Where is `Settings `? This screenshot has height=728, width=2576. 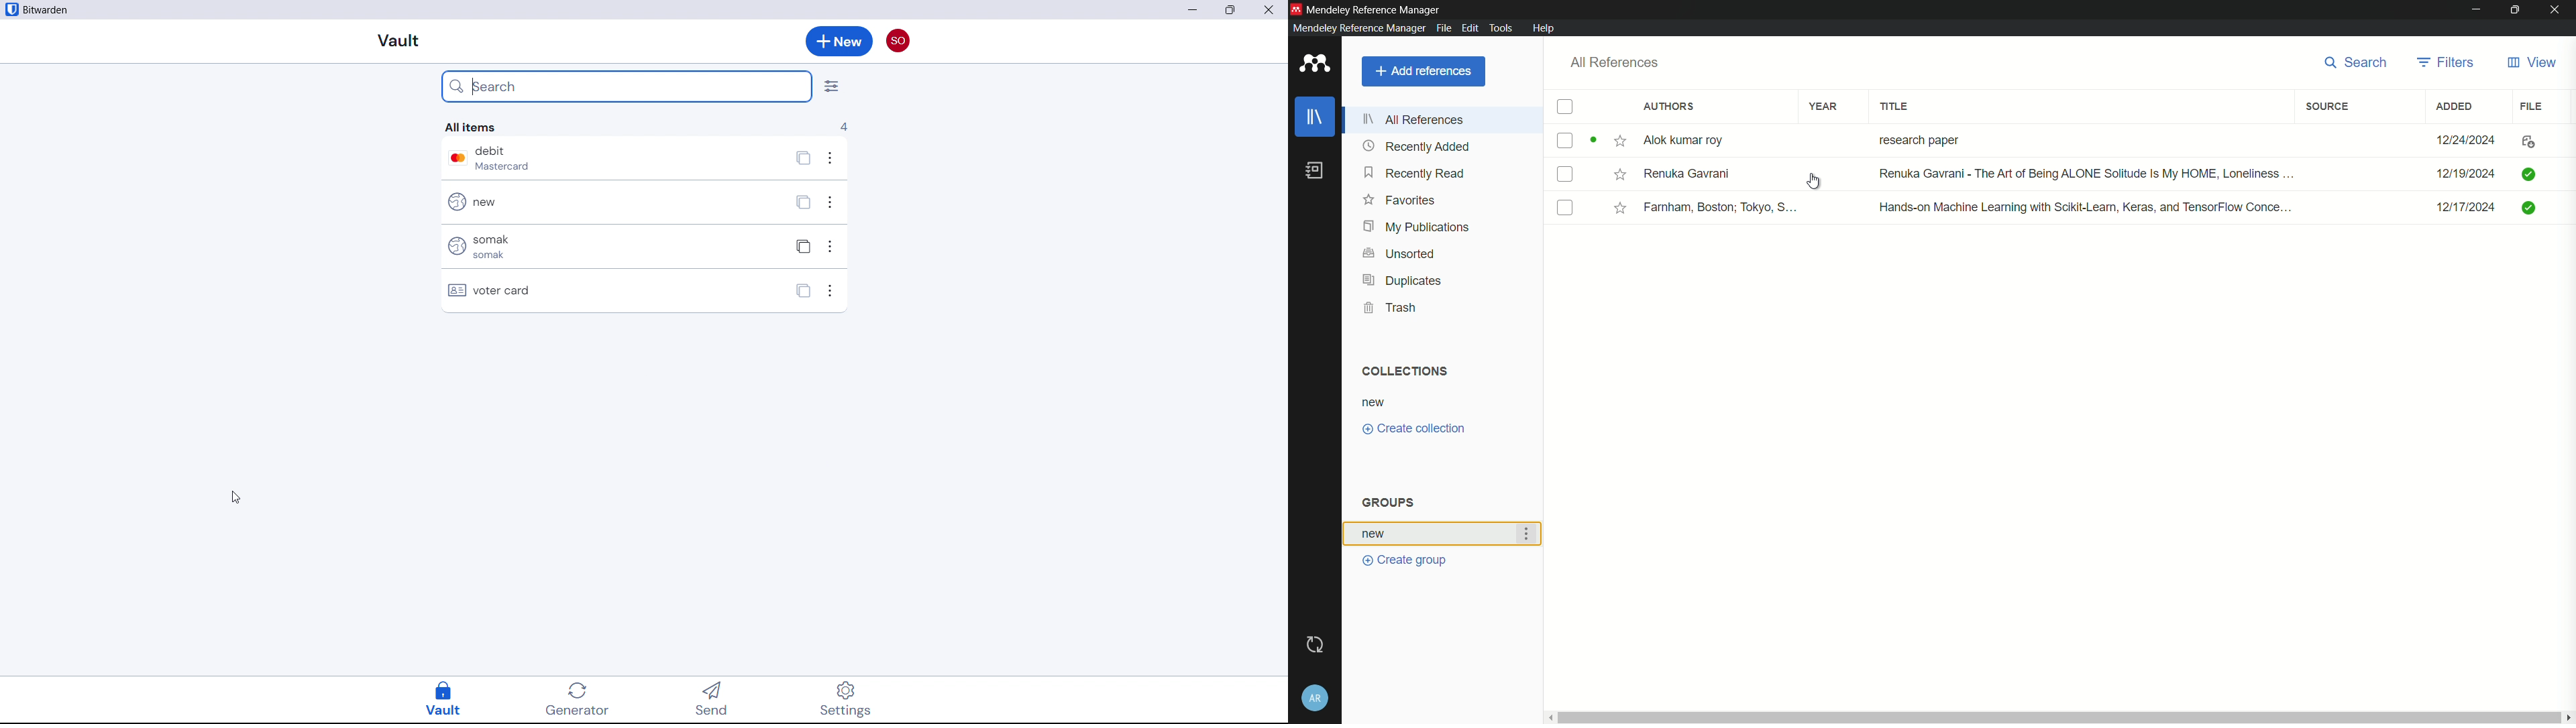
Settings  is located at coordinates (840, 698).